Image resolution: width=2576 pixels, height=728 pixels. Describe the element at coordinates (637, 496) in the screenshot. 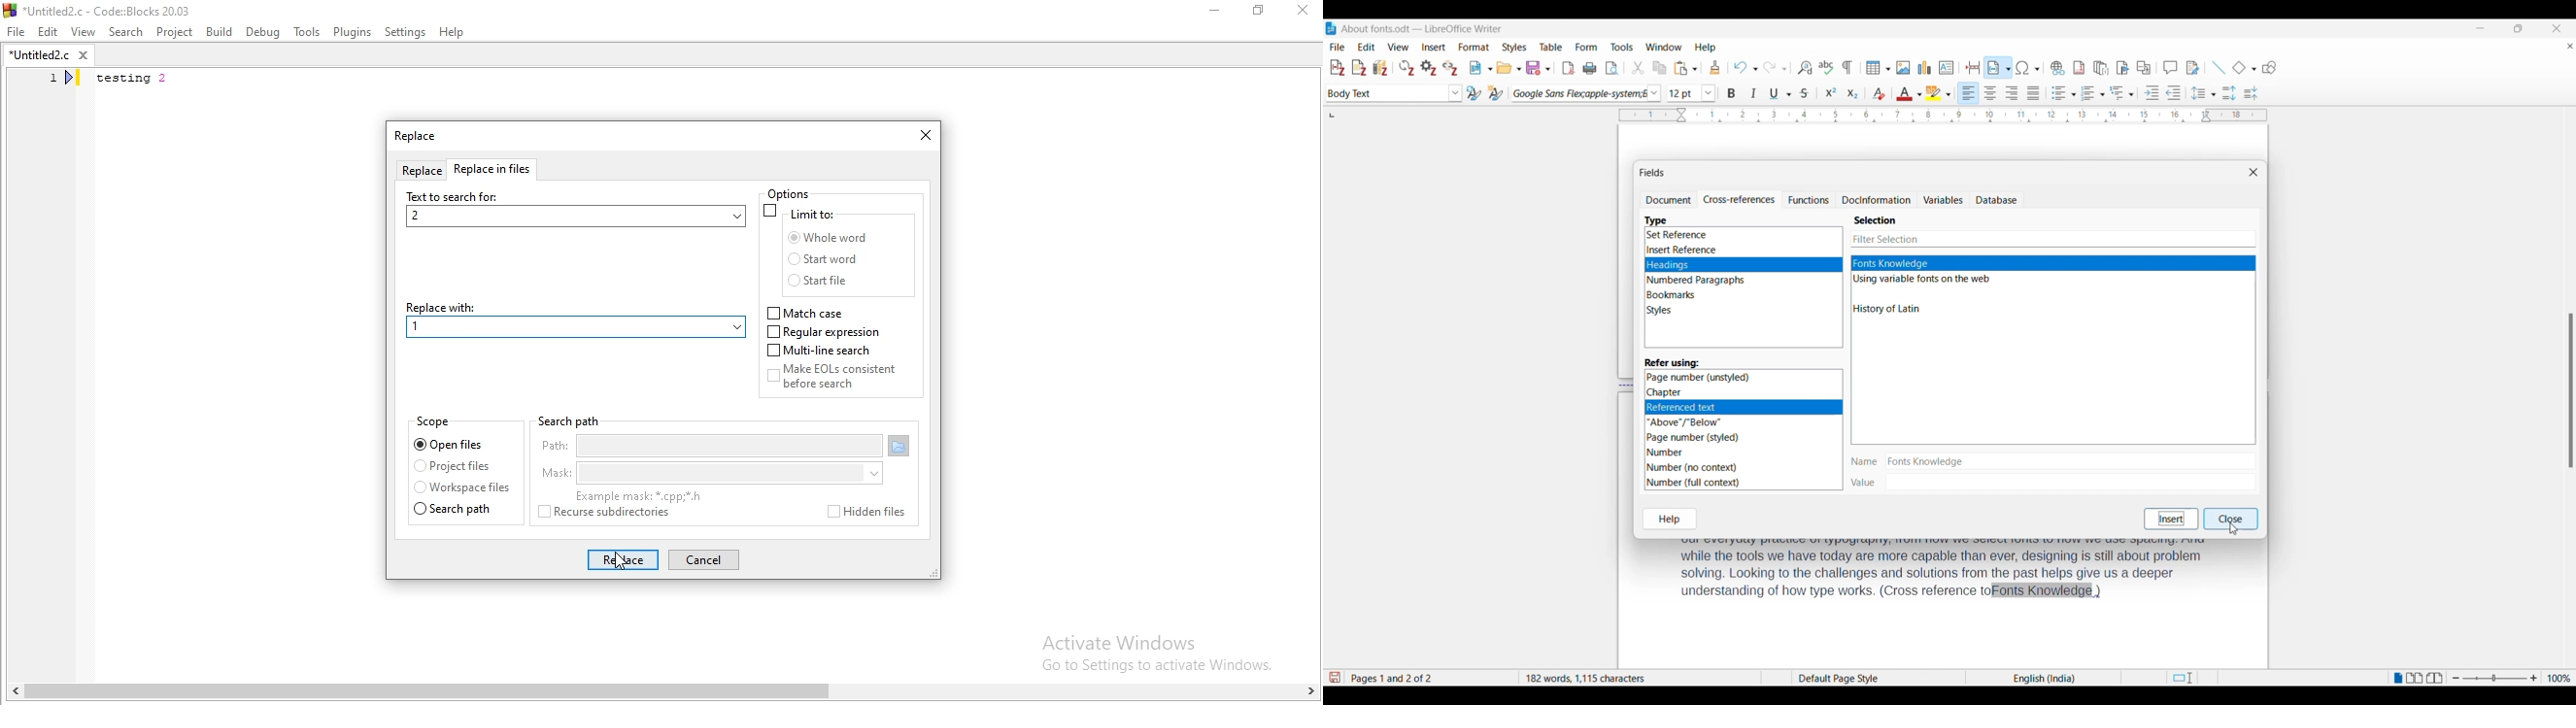

I see `example masks*,ccp;*.h` at that location.